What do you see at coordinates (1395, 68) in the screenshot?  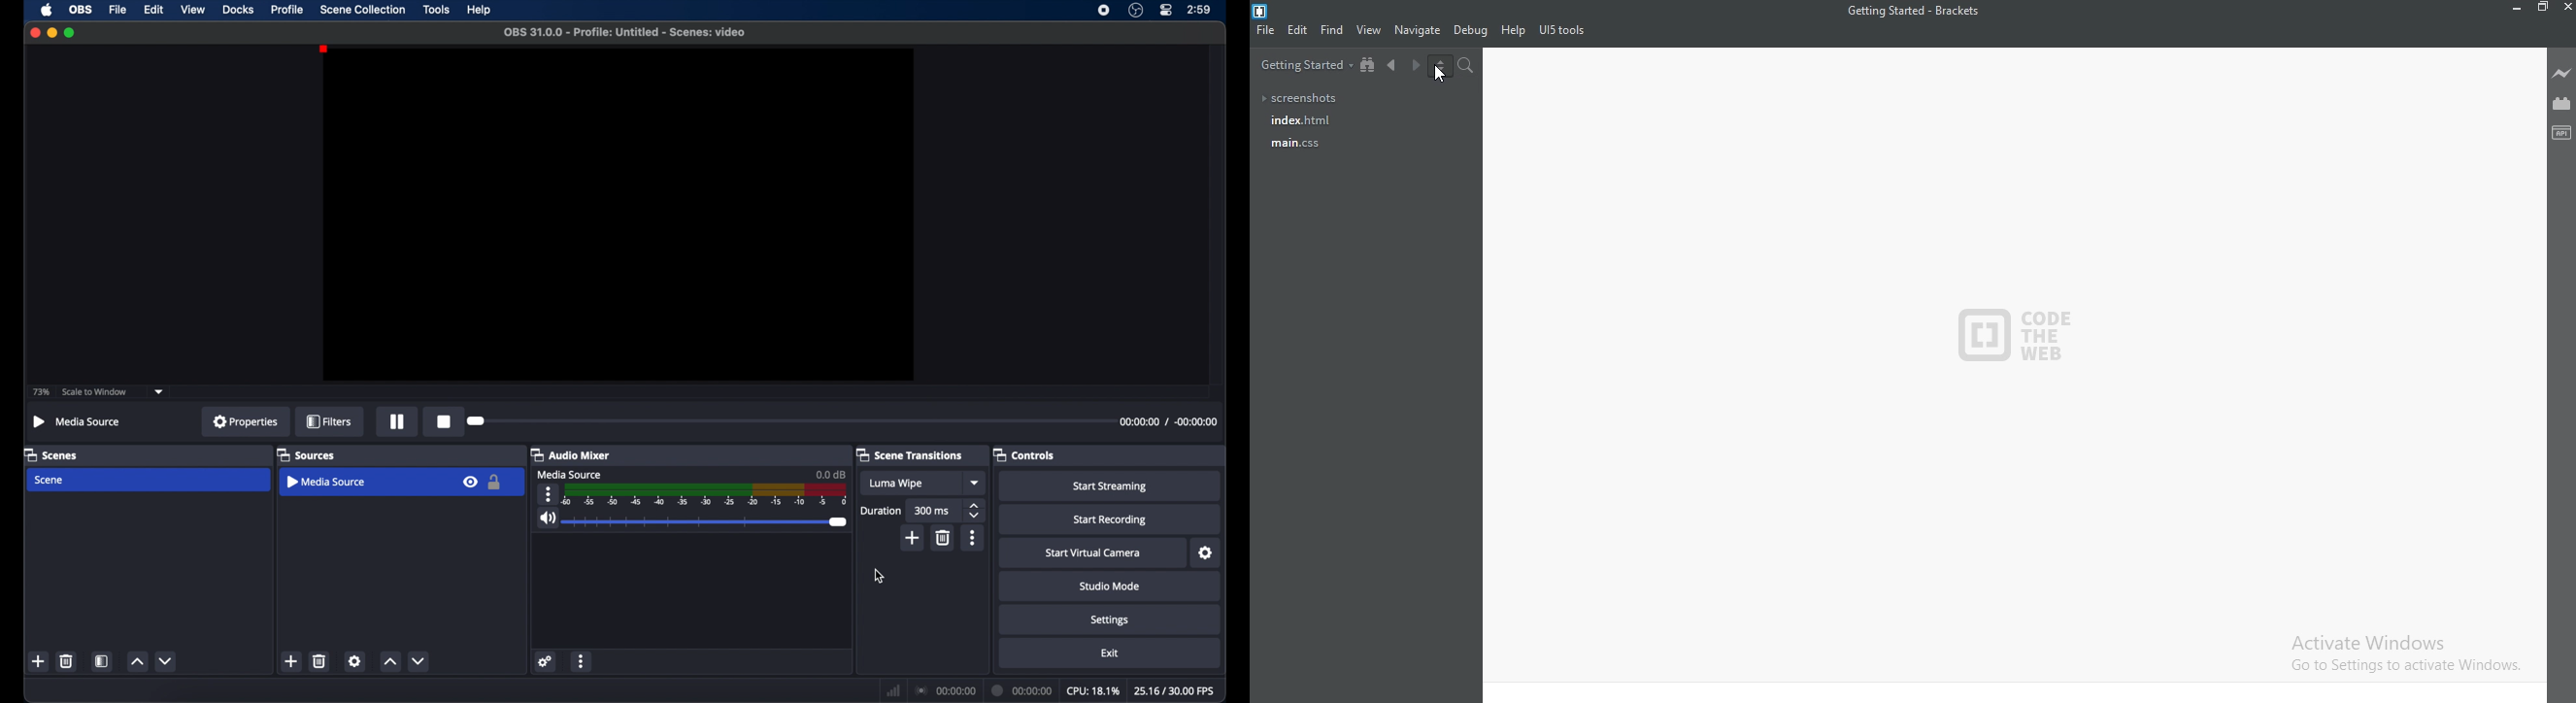 I see `Previous document` at bounding box center [1395, 68].